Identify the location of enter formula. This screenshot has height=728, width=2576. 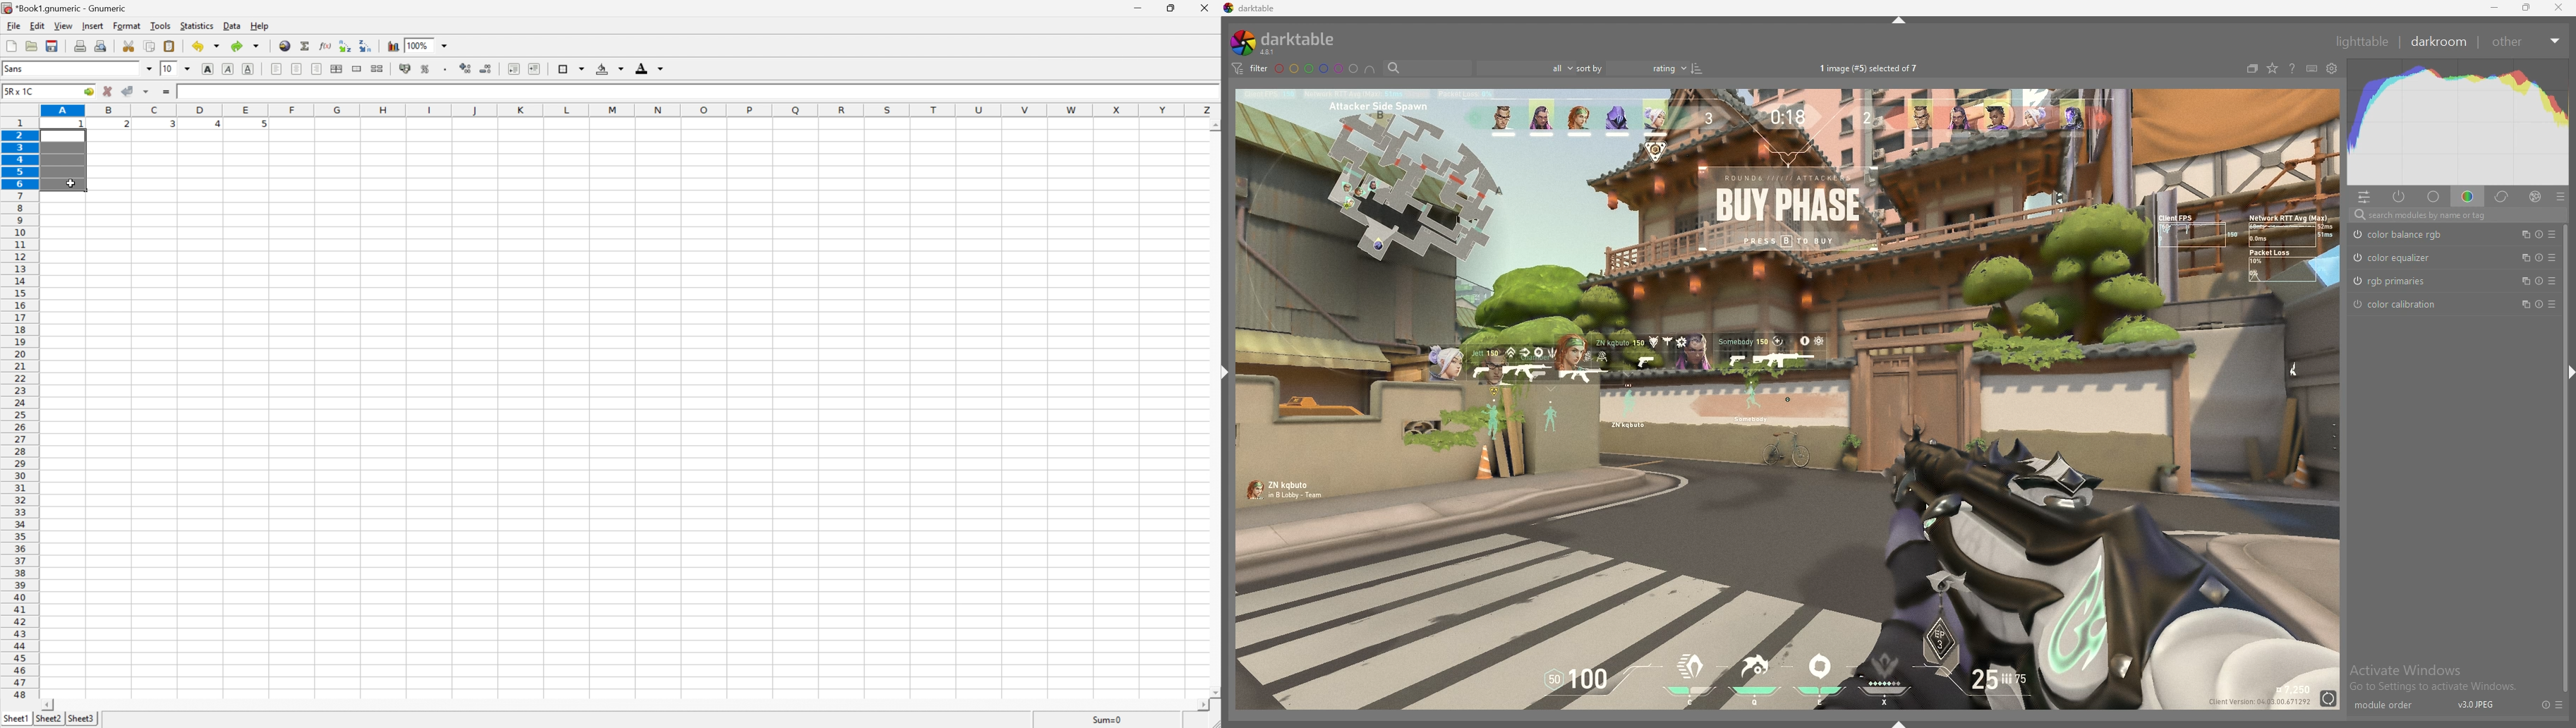
(166, 92).